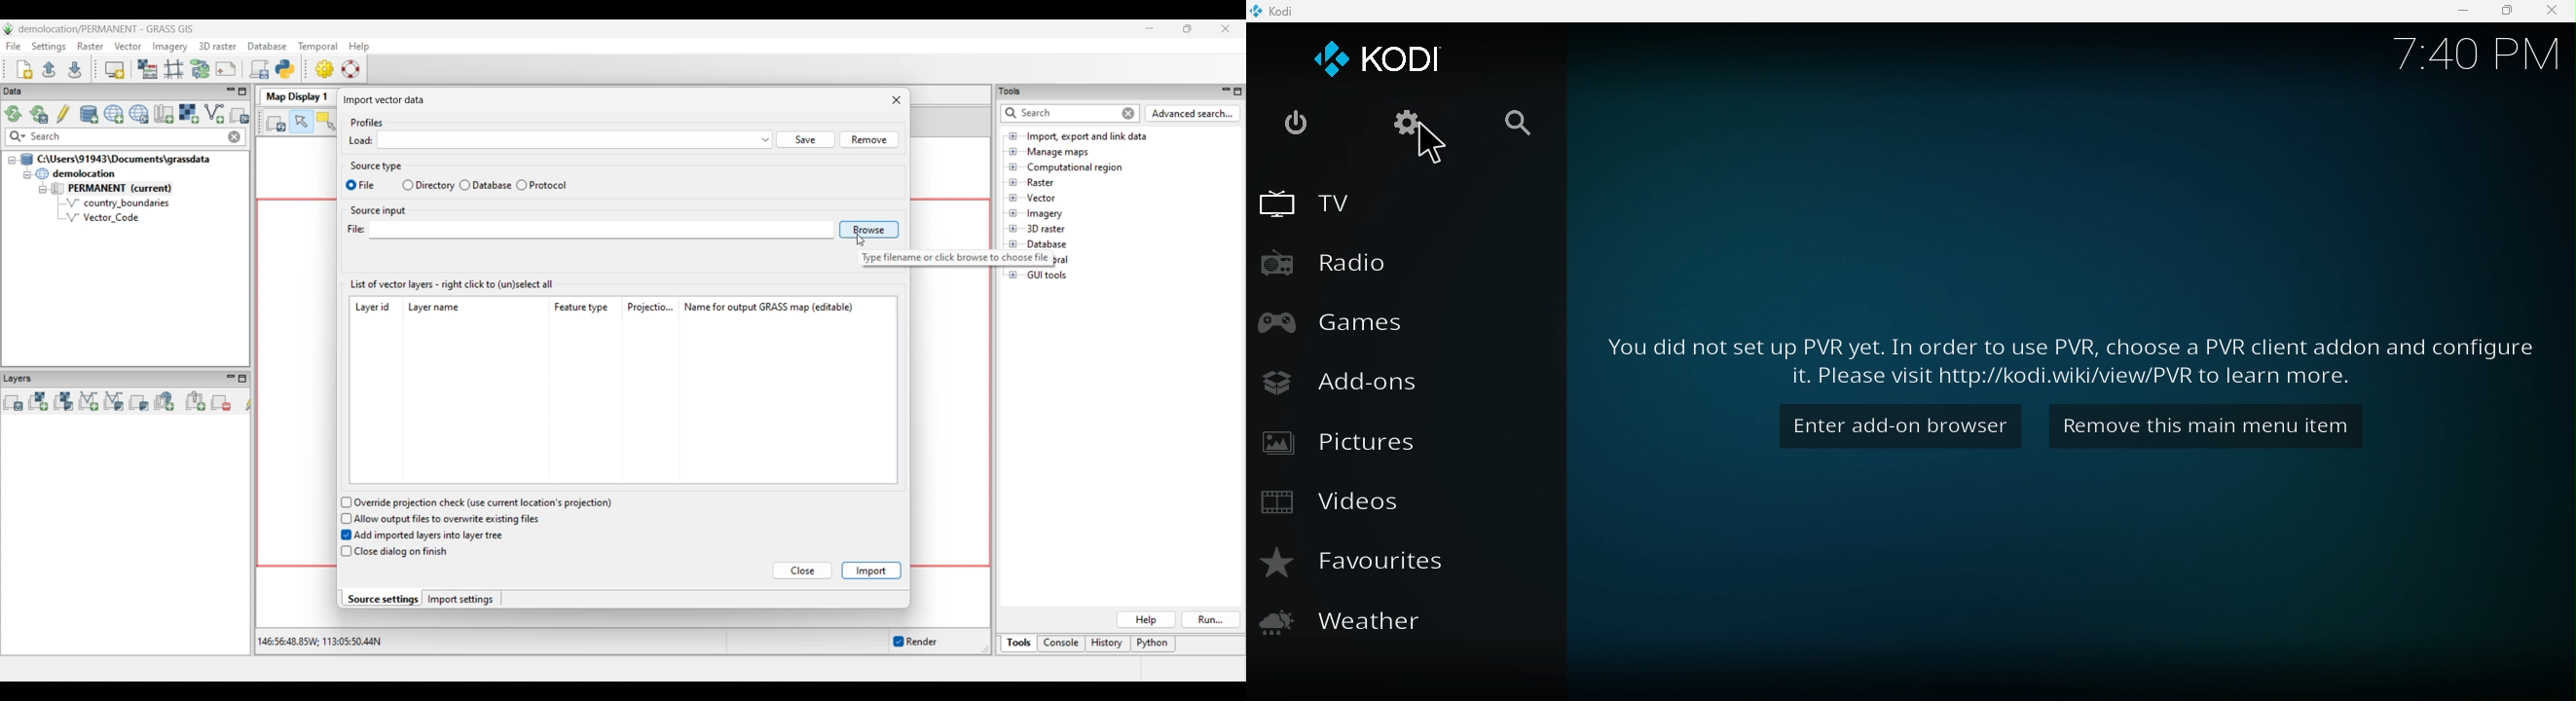  I want to click on Videos, so click(1336, 504).